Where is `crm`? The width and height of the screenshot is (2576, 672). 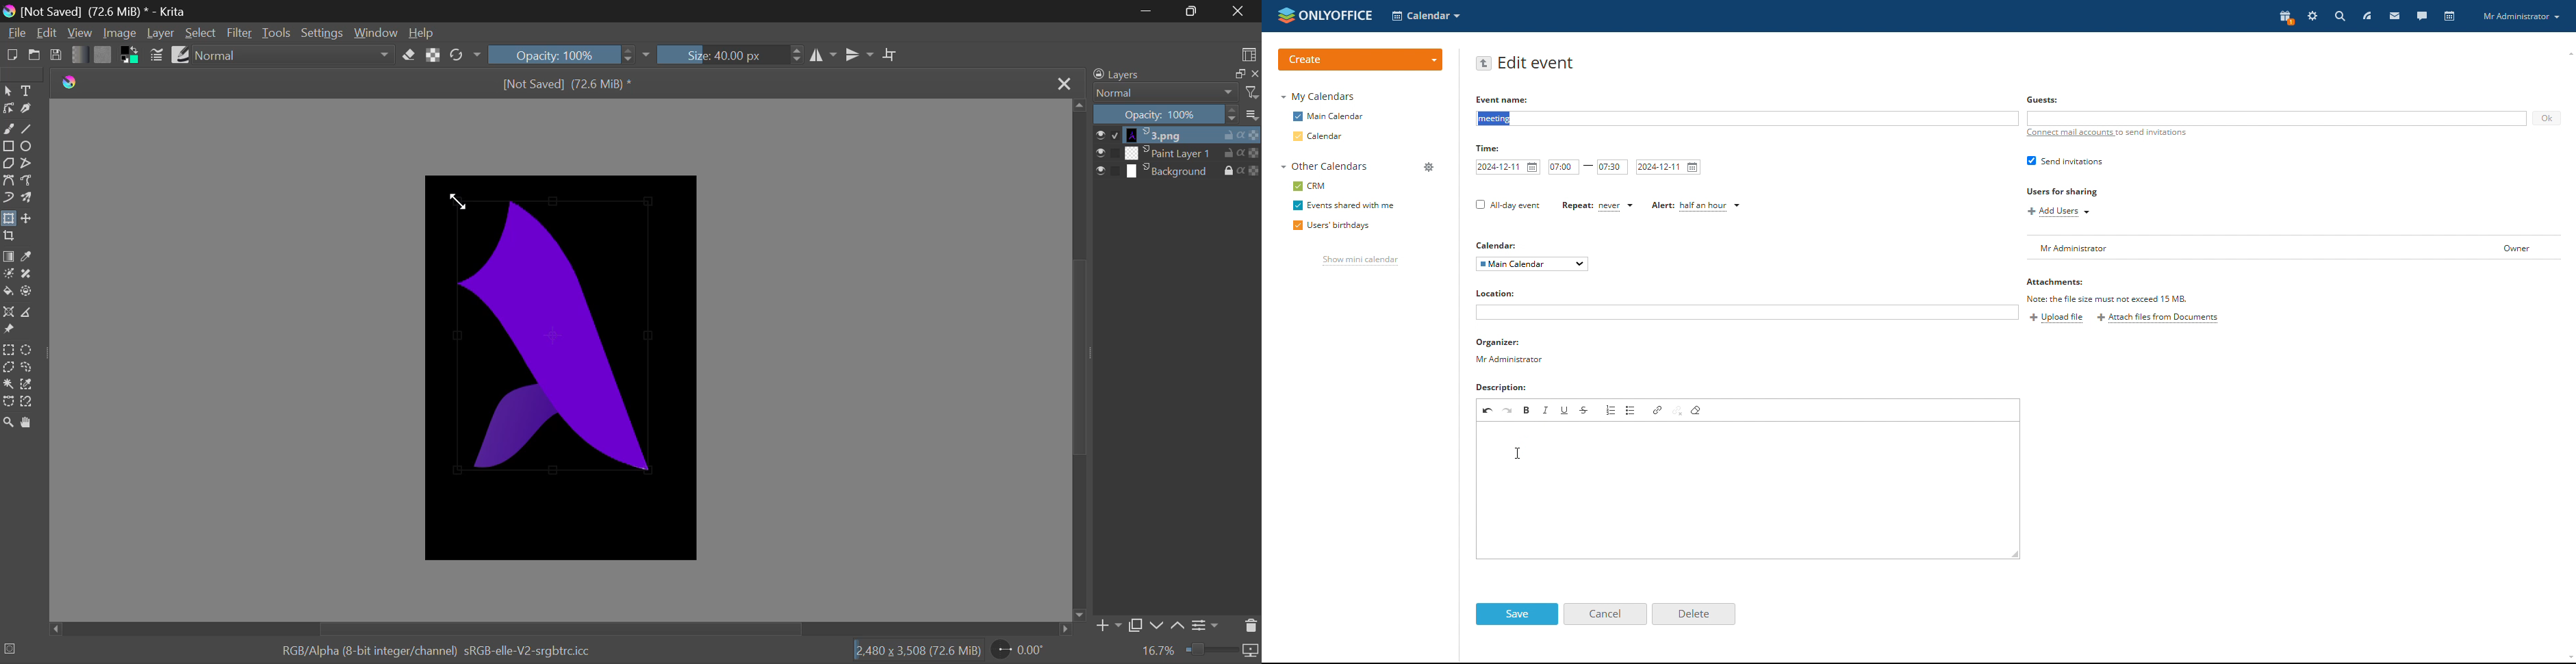
crm is located at coordinates (1312, 186).